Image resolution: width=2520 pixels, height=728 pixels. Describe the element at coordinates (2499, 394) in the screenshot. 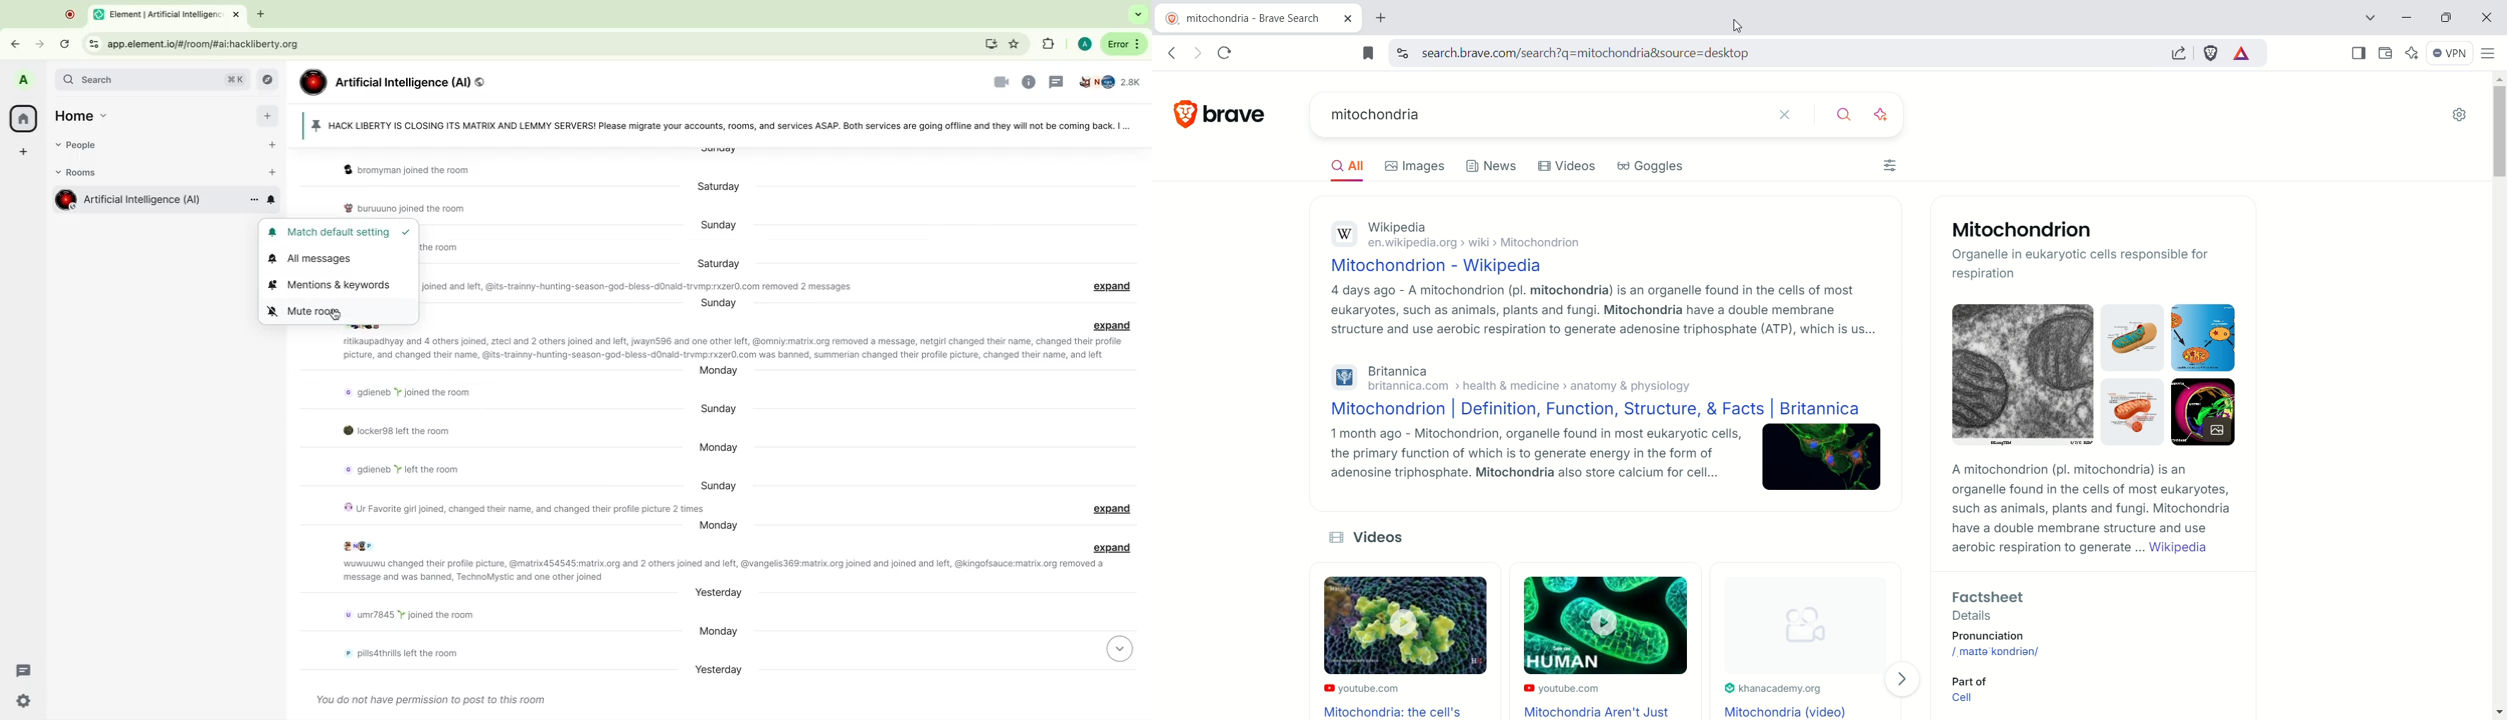

I see `vertical scroll bar` at that location.